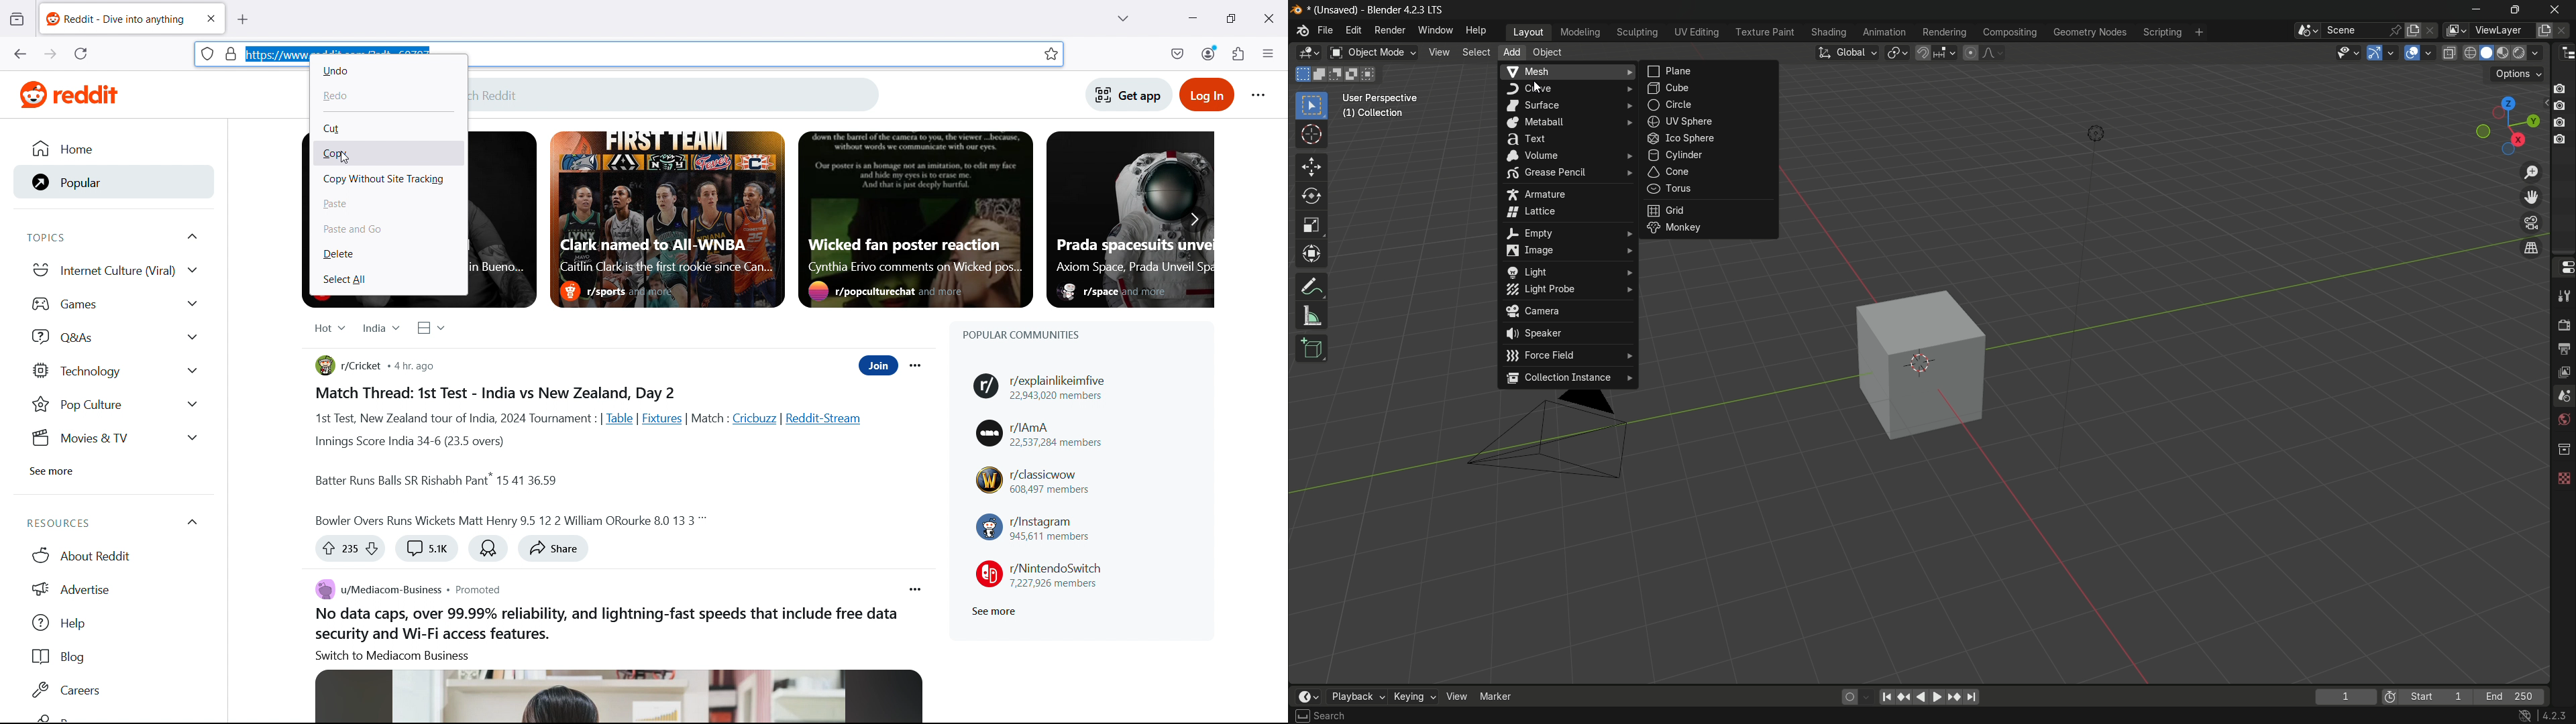  What do you see at coordinates (1311, 225) in the screenshot?
I see `scale` at bounding box center [1311, 225].